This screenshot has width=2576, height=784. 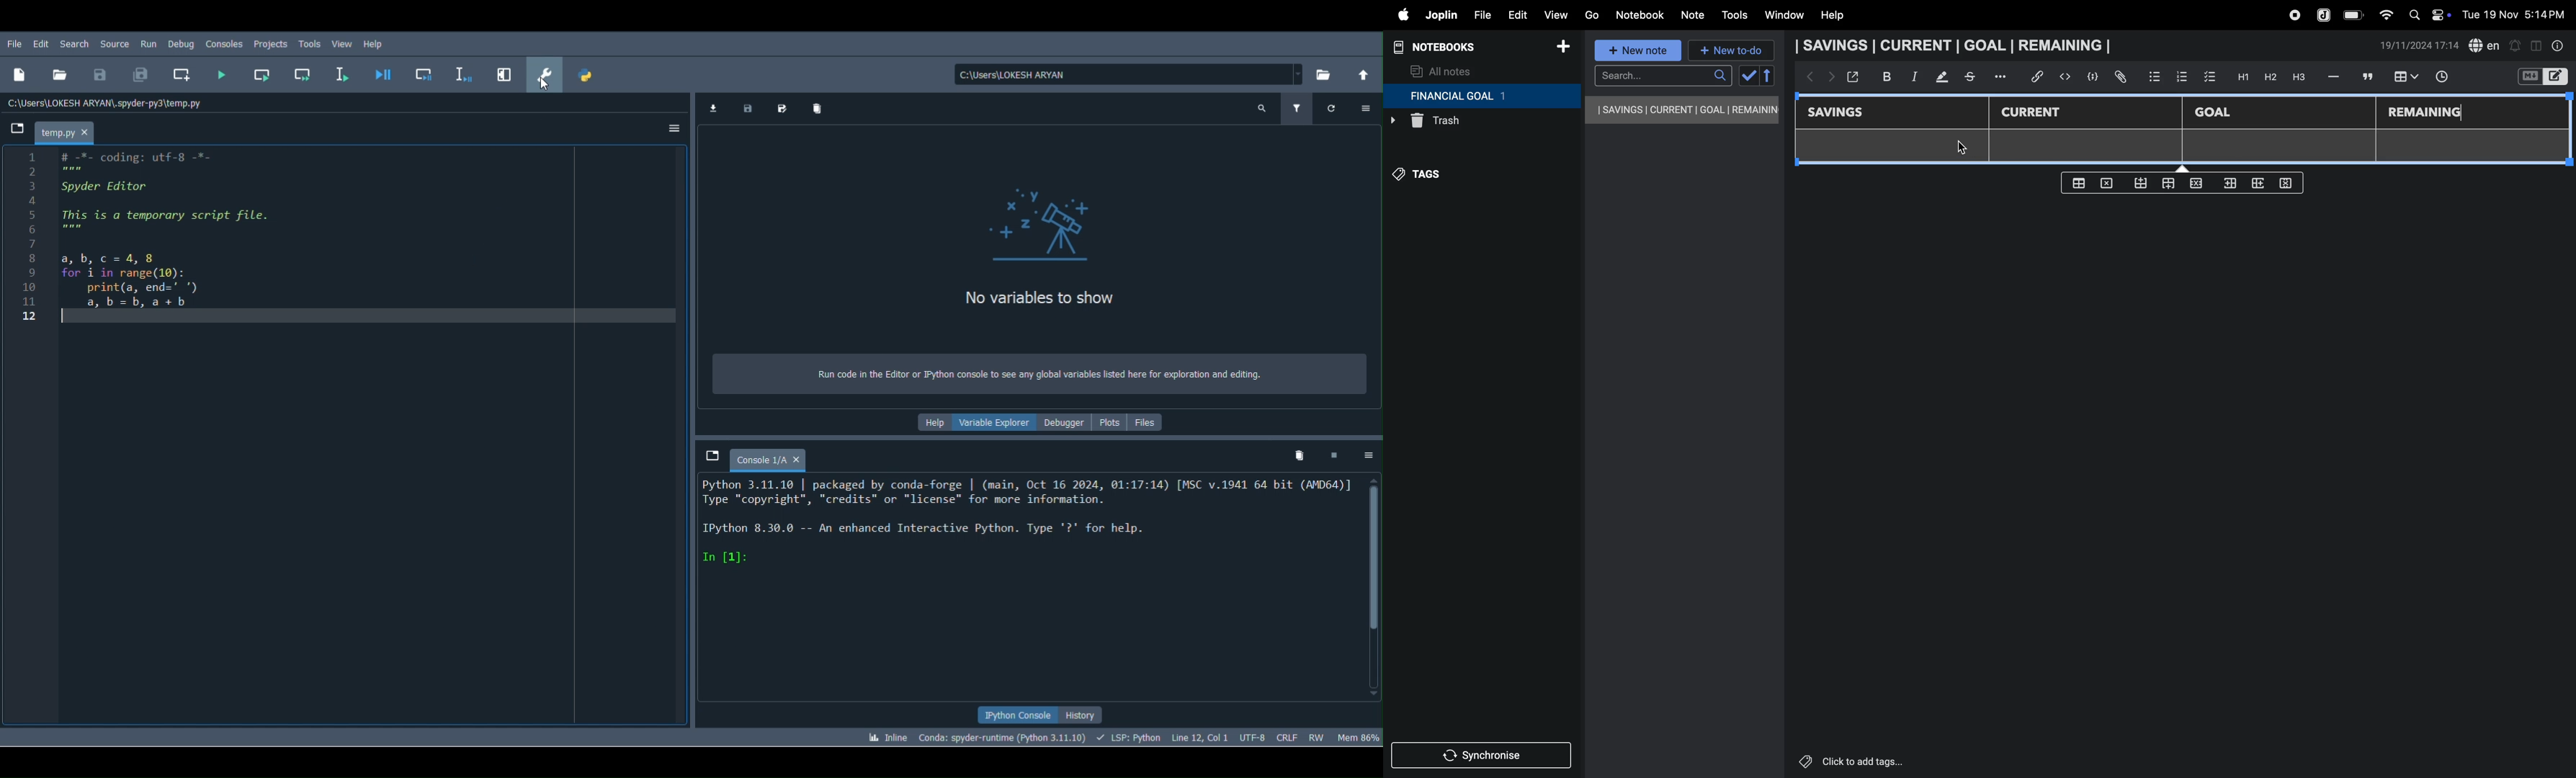 What do you see at coordinates (1513, 13) in the screenshot?
I see `edit` at bounding box center [1513, 13].